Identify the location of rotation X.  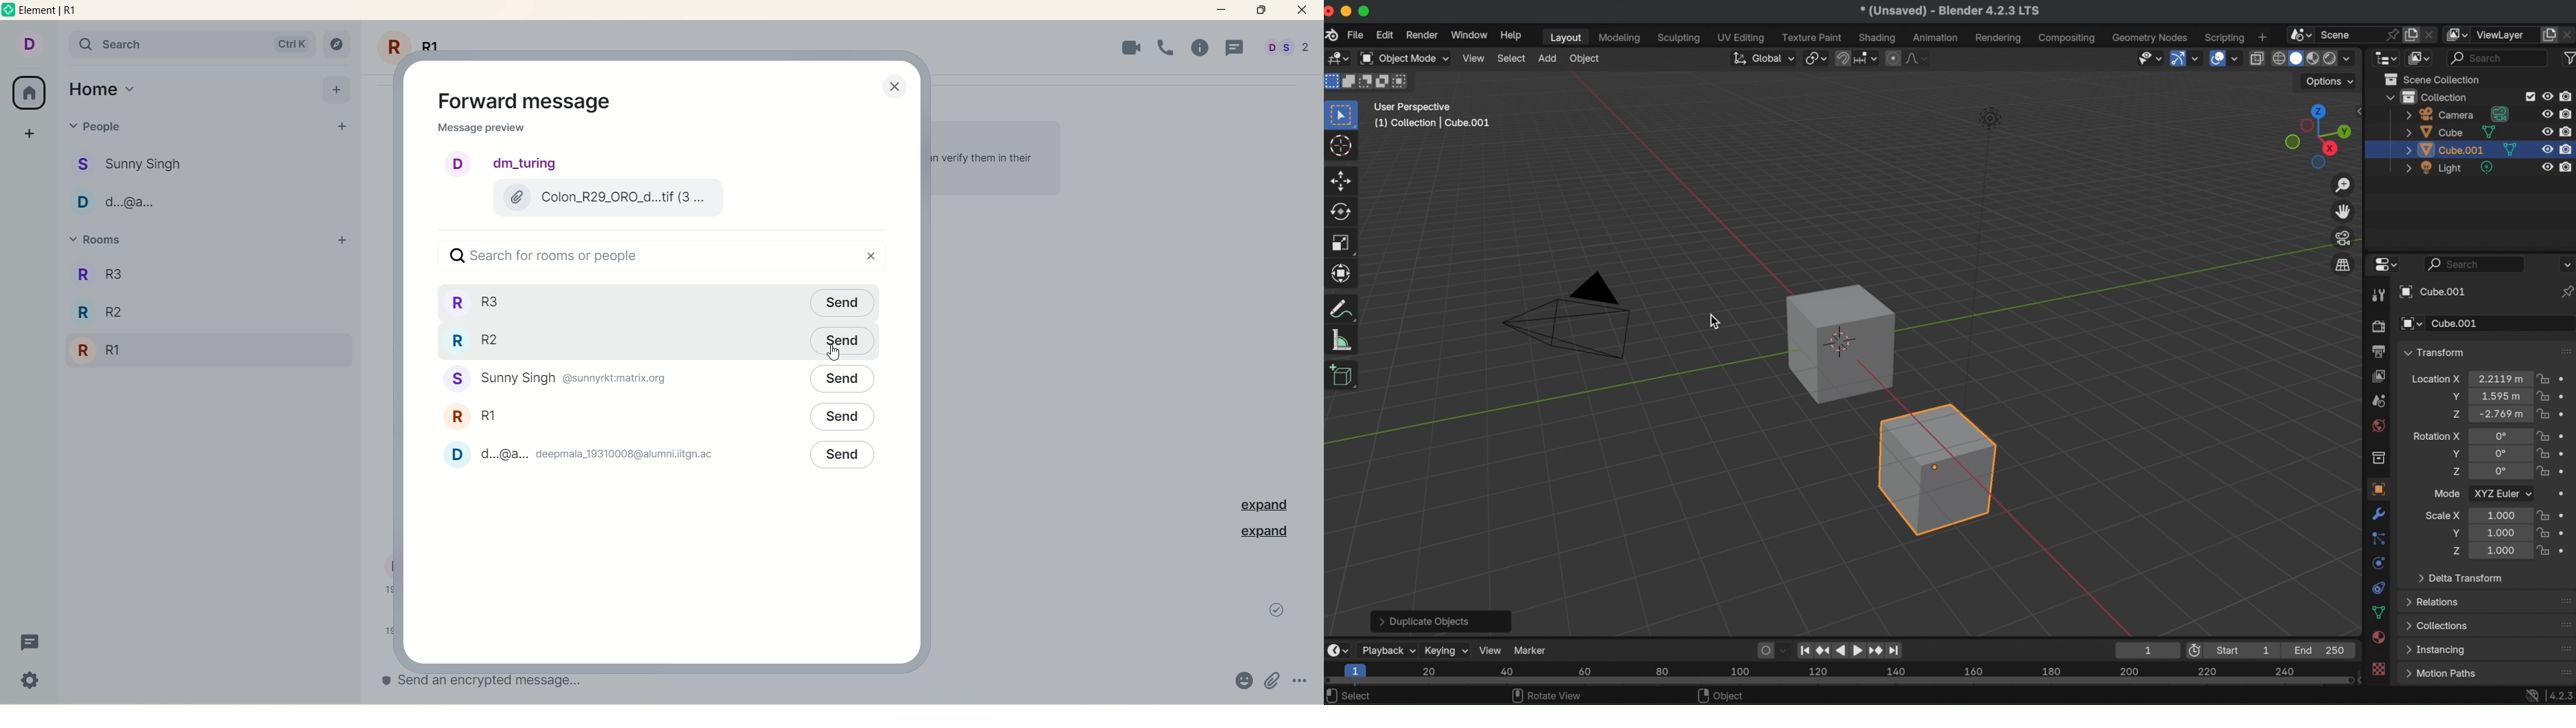
(2436, 434).